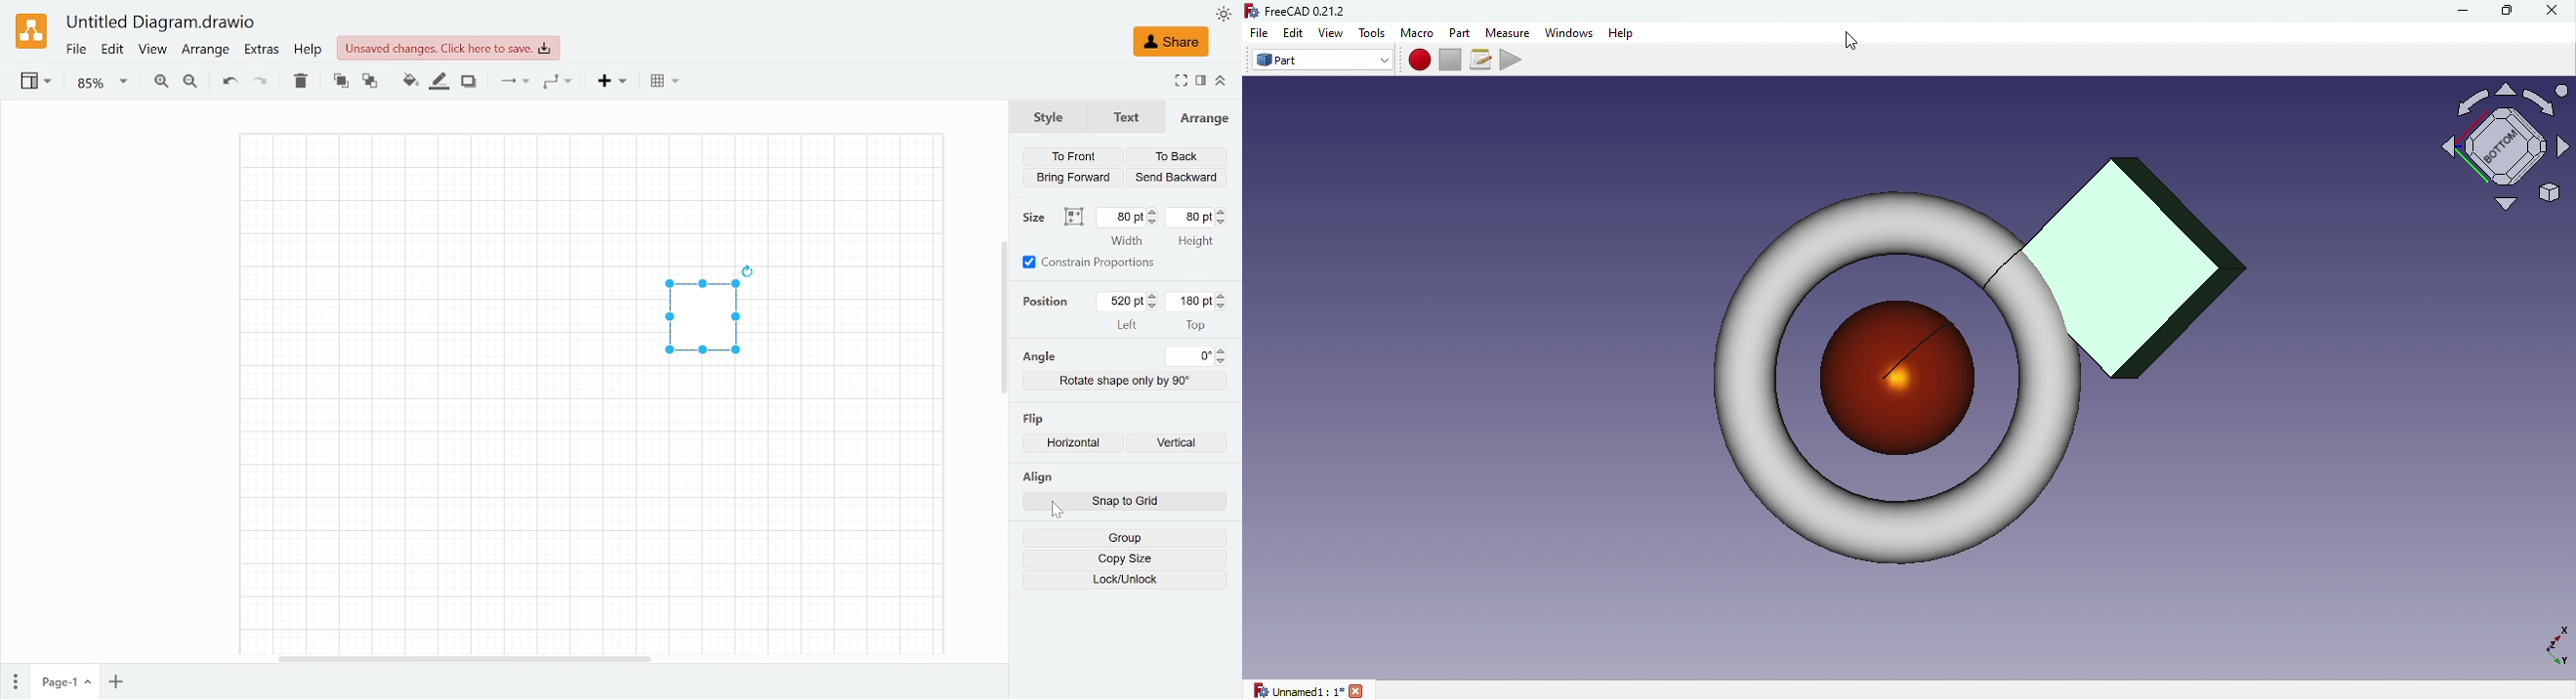 This screenshot has height=700, width=2576. What do you see at coordinates (1155, 222) in the screenshot?
I see `Decrease width` at bounding box center [1155, 222].